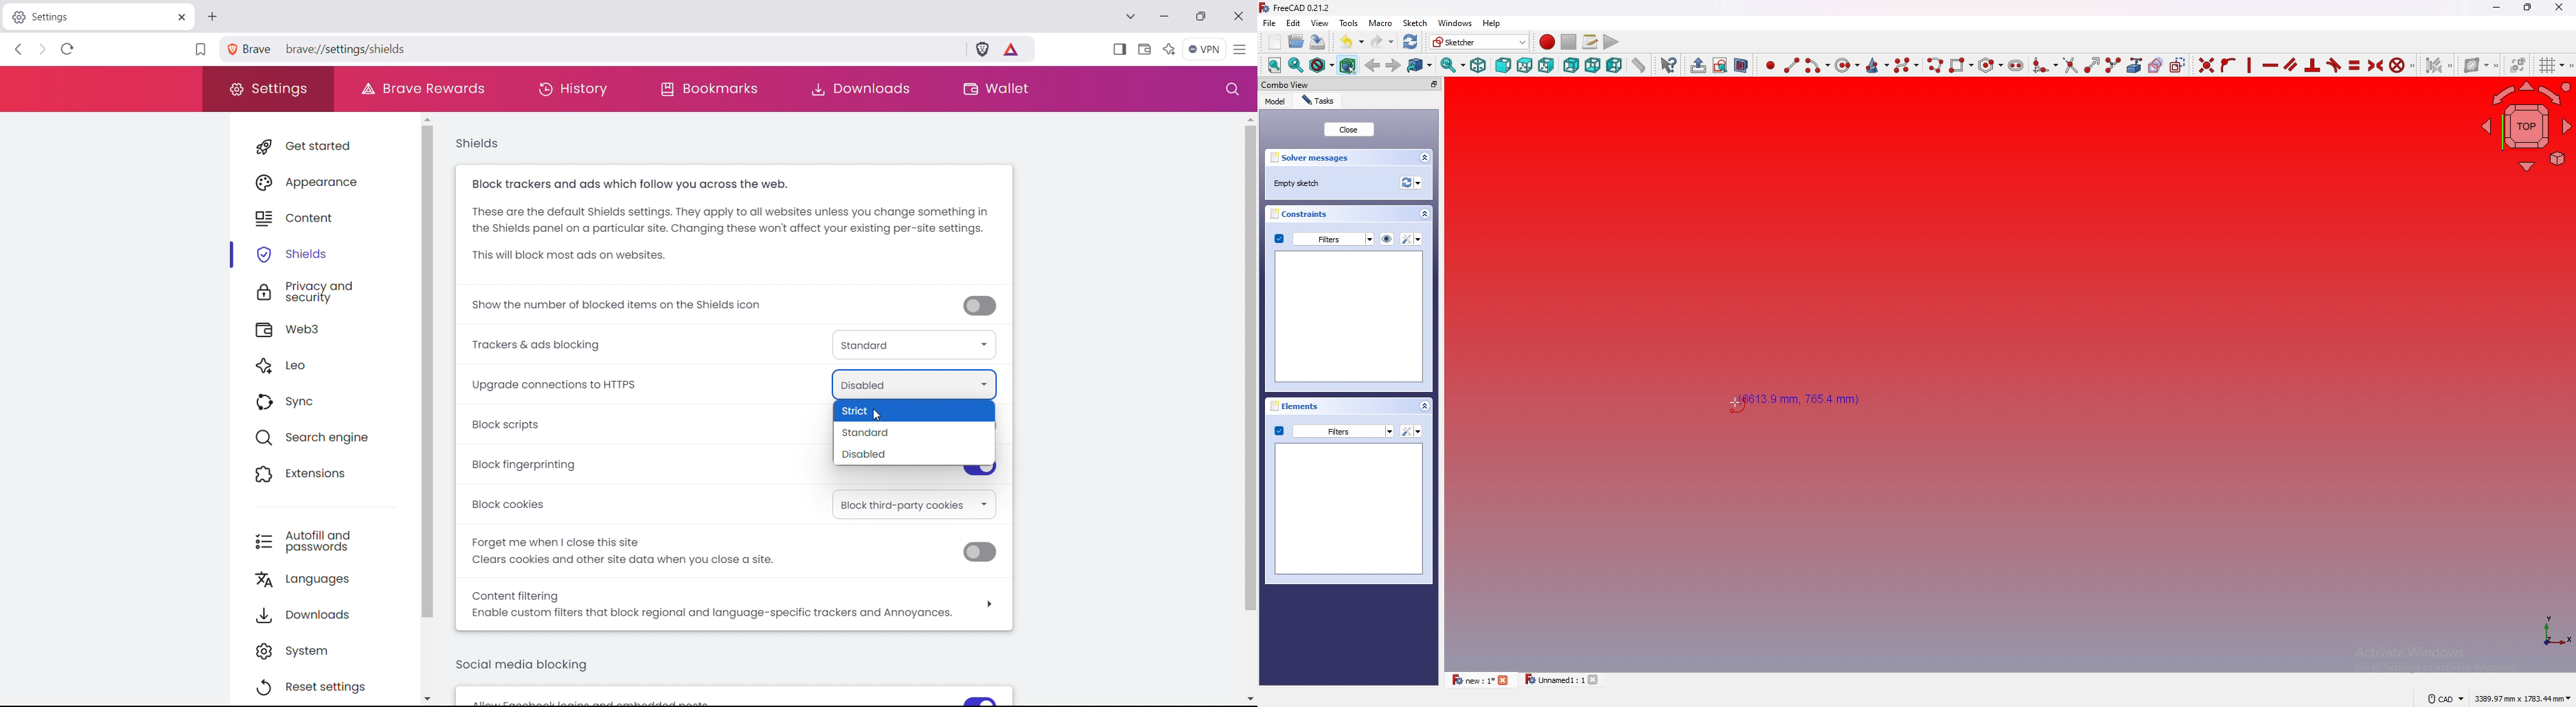 Image resolution: width=2576 pixels, height=728 pixels. What do you see at coordinates (2249, 65) in the screenshot?
I see `constraint vertically` at bounding box center [2249, 65].